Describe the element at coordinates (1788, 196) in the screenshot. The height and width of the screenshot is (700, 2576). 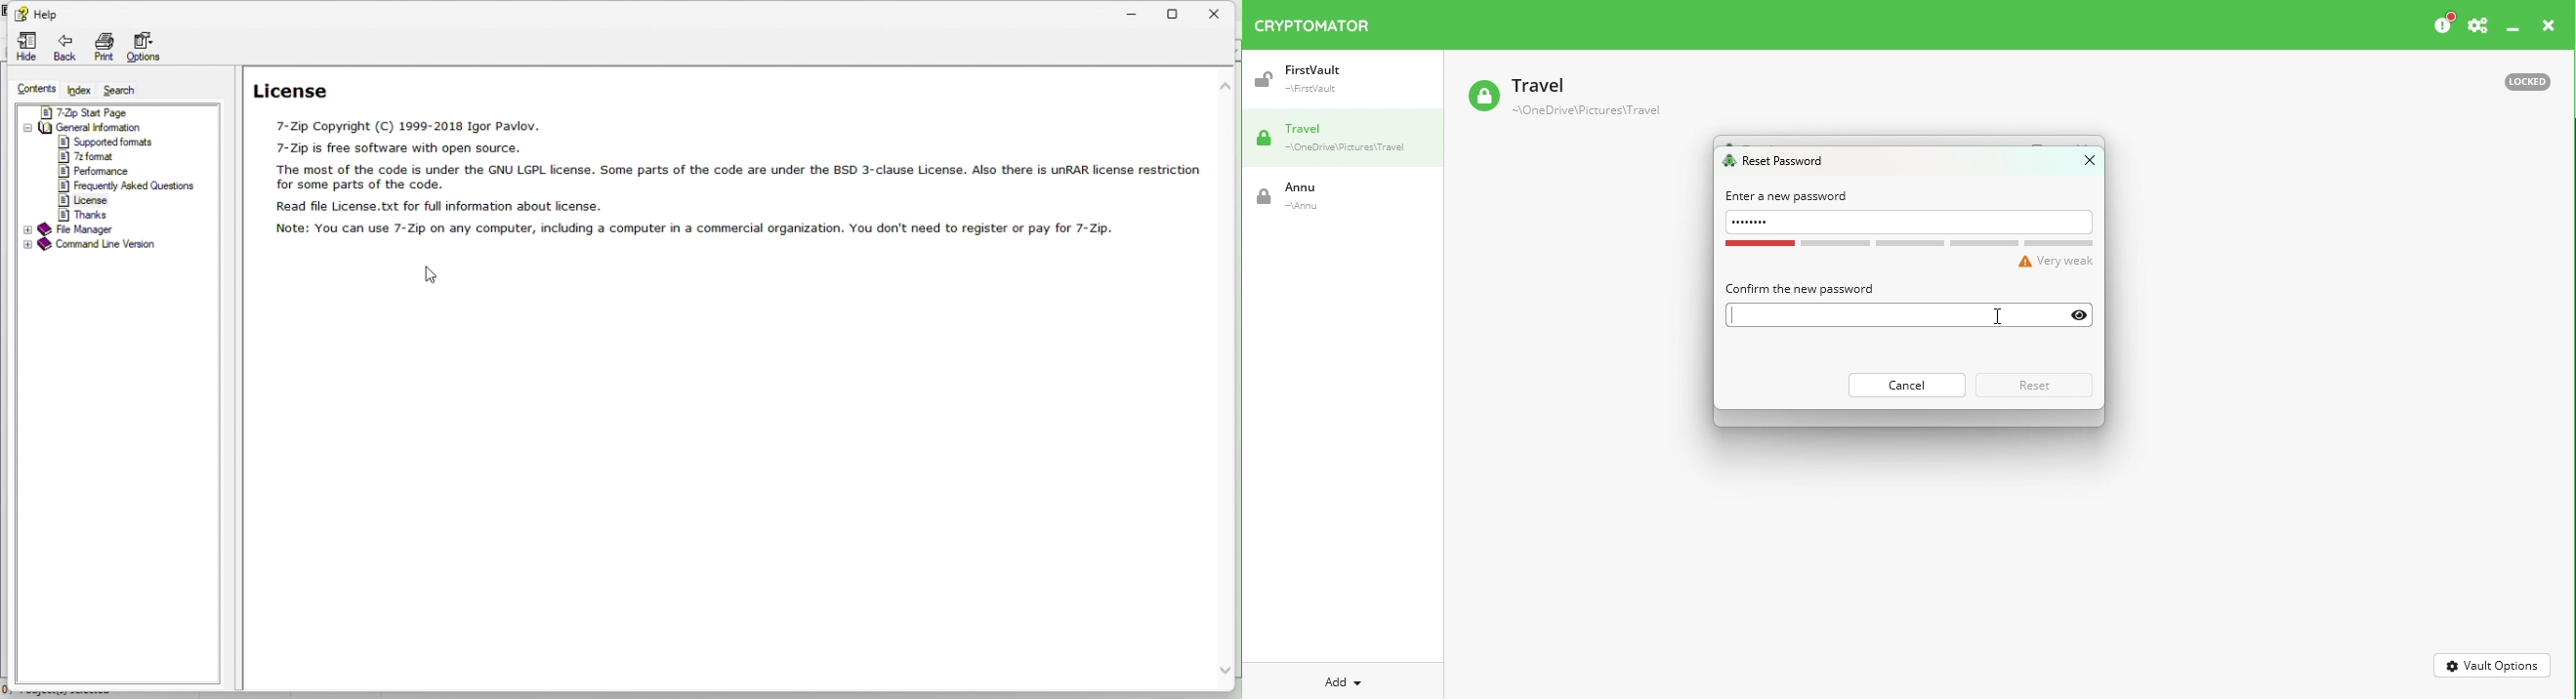
I see `Enter a new password` at that location.